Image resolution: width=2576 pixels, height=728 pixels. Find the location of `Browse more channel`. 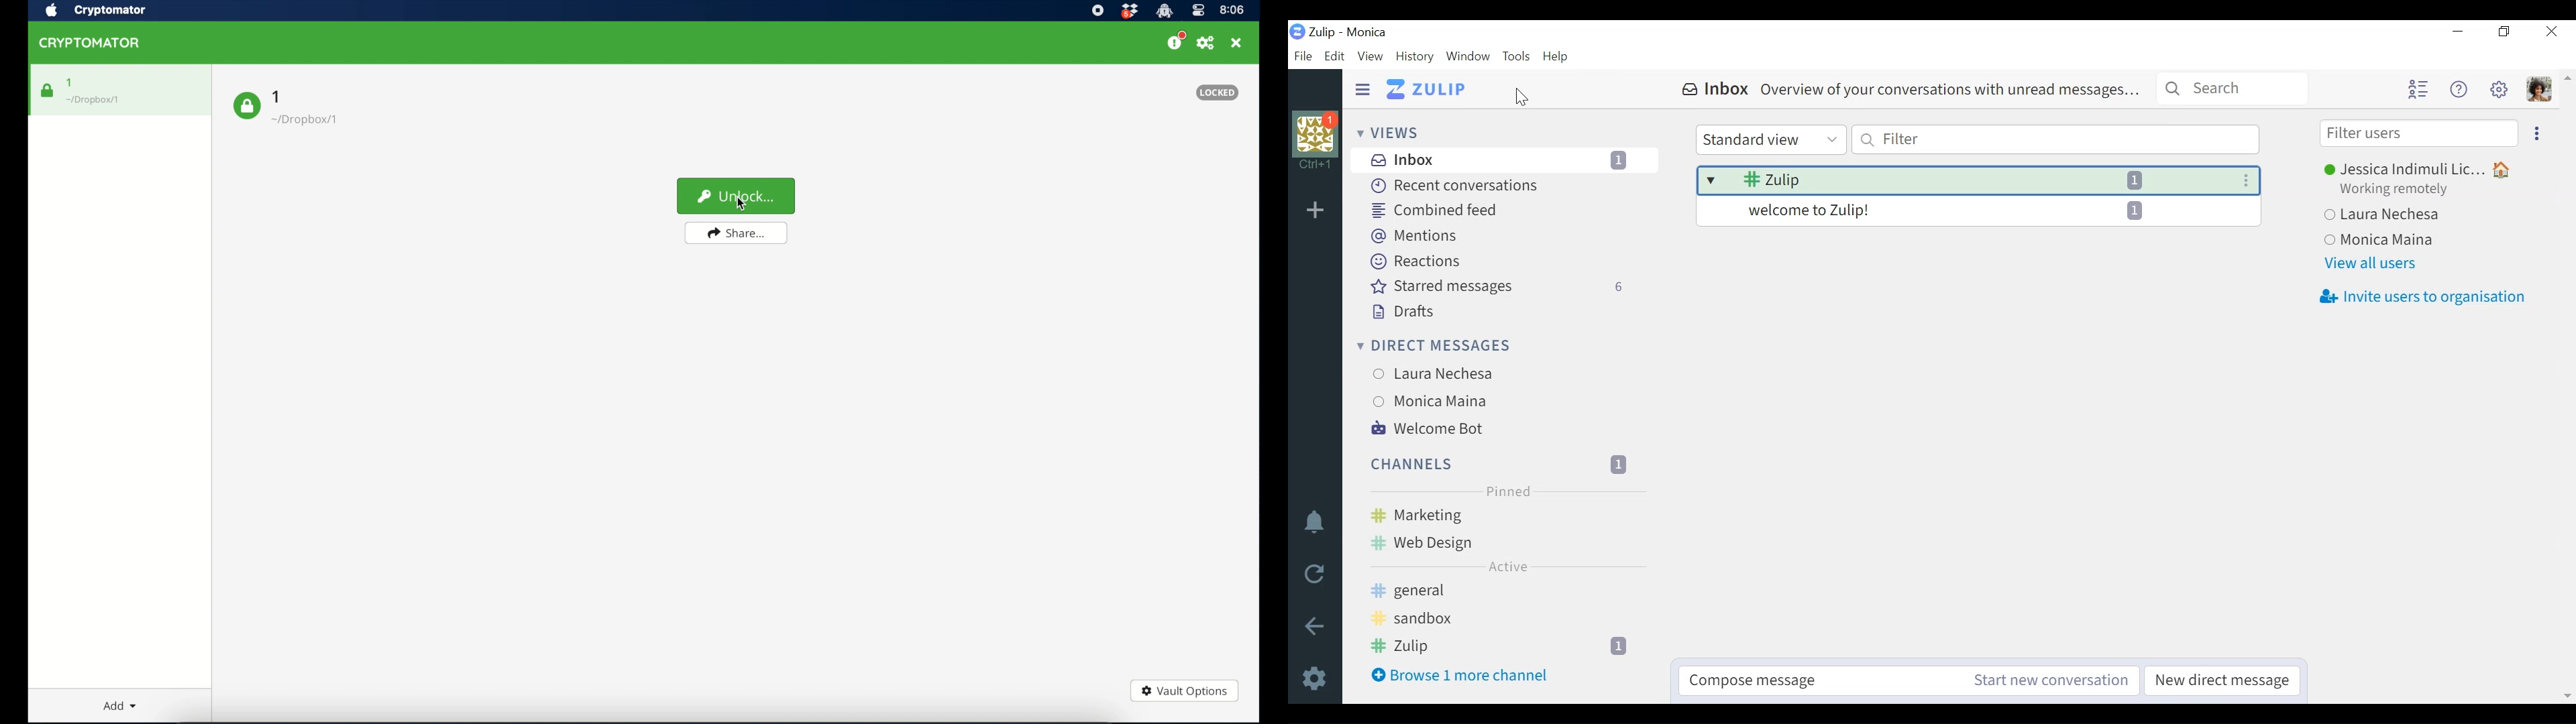

Browse more channel is located at coordinates (1459, 675).